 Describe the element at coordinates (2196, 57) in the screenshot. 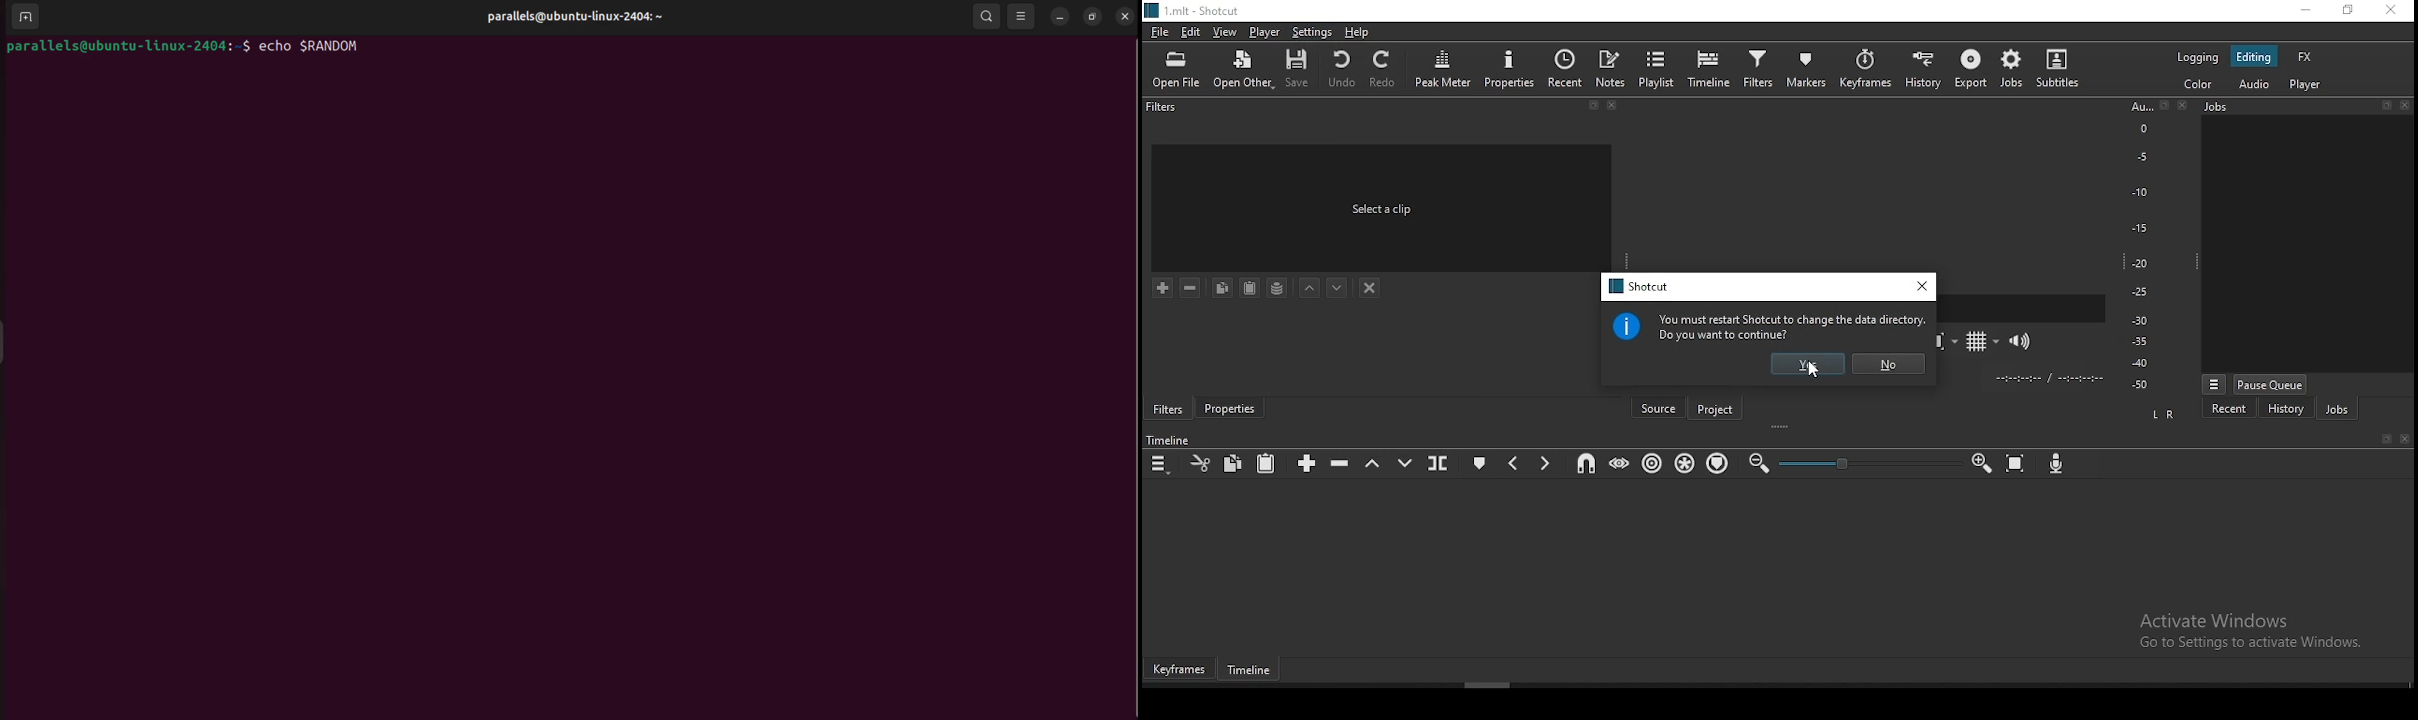

I see `logging` at that location.